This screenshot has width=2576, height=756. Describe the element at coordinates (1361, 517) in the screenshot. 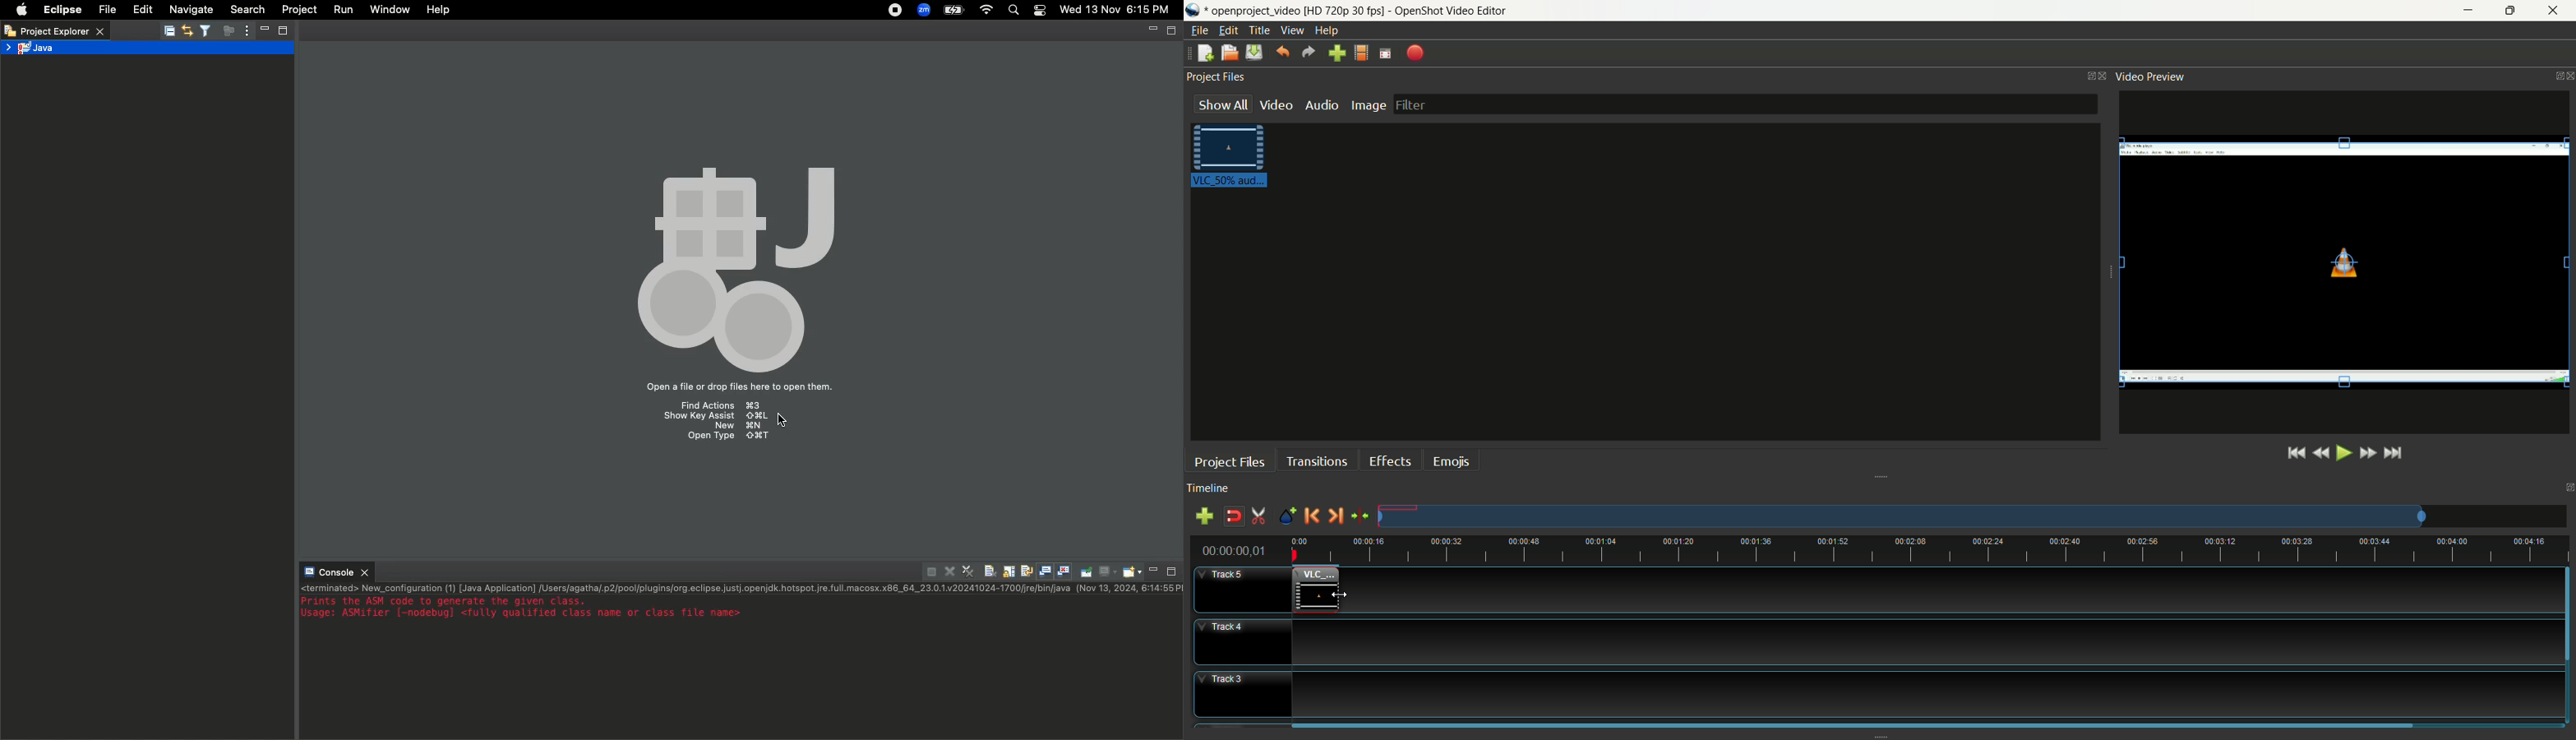

I see `center the timeline on the playhead` at that location.